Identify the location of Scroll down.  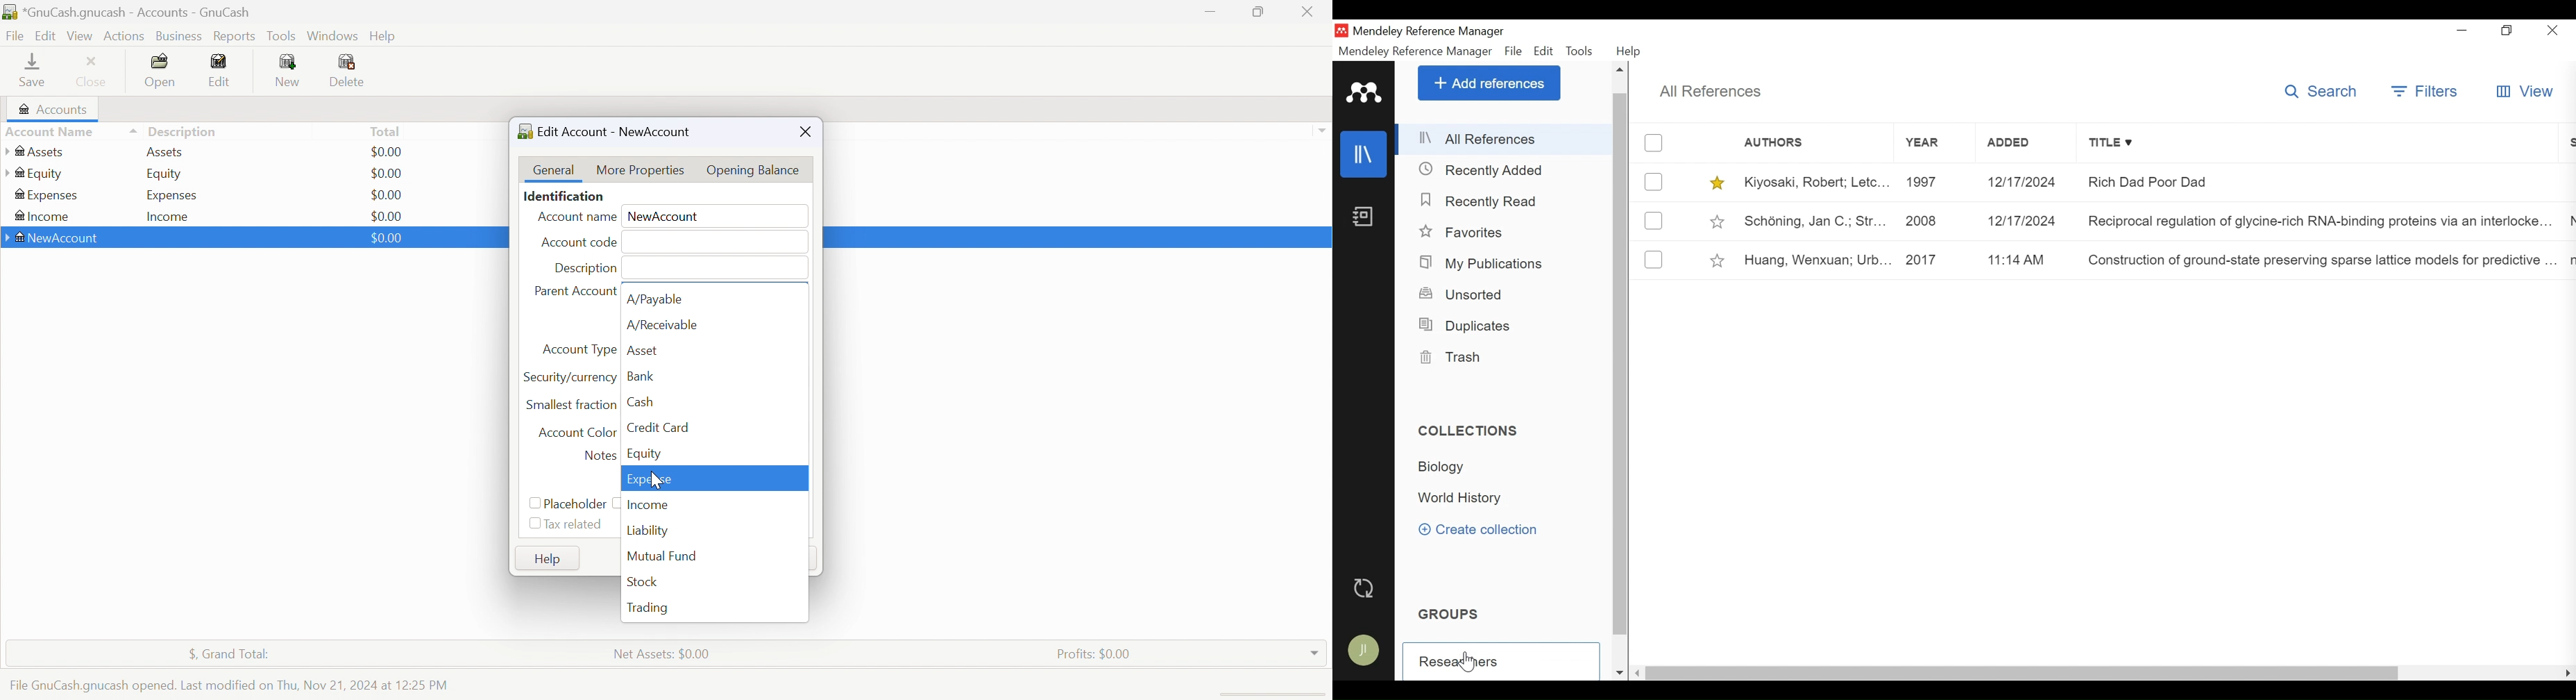
(1621, 672).